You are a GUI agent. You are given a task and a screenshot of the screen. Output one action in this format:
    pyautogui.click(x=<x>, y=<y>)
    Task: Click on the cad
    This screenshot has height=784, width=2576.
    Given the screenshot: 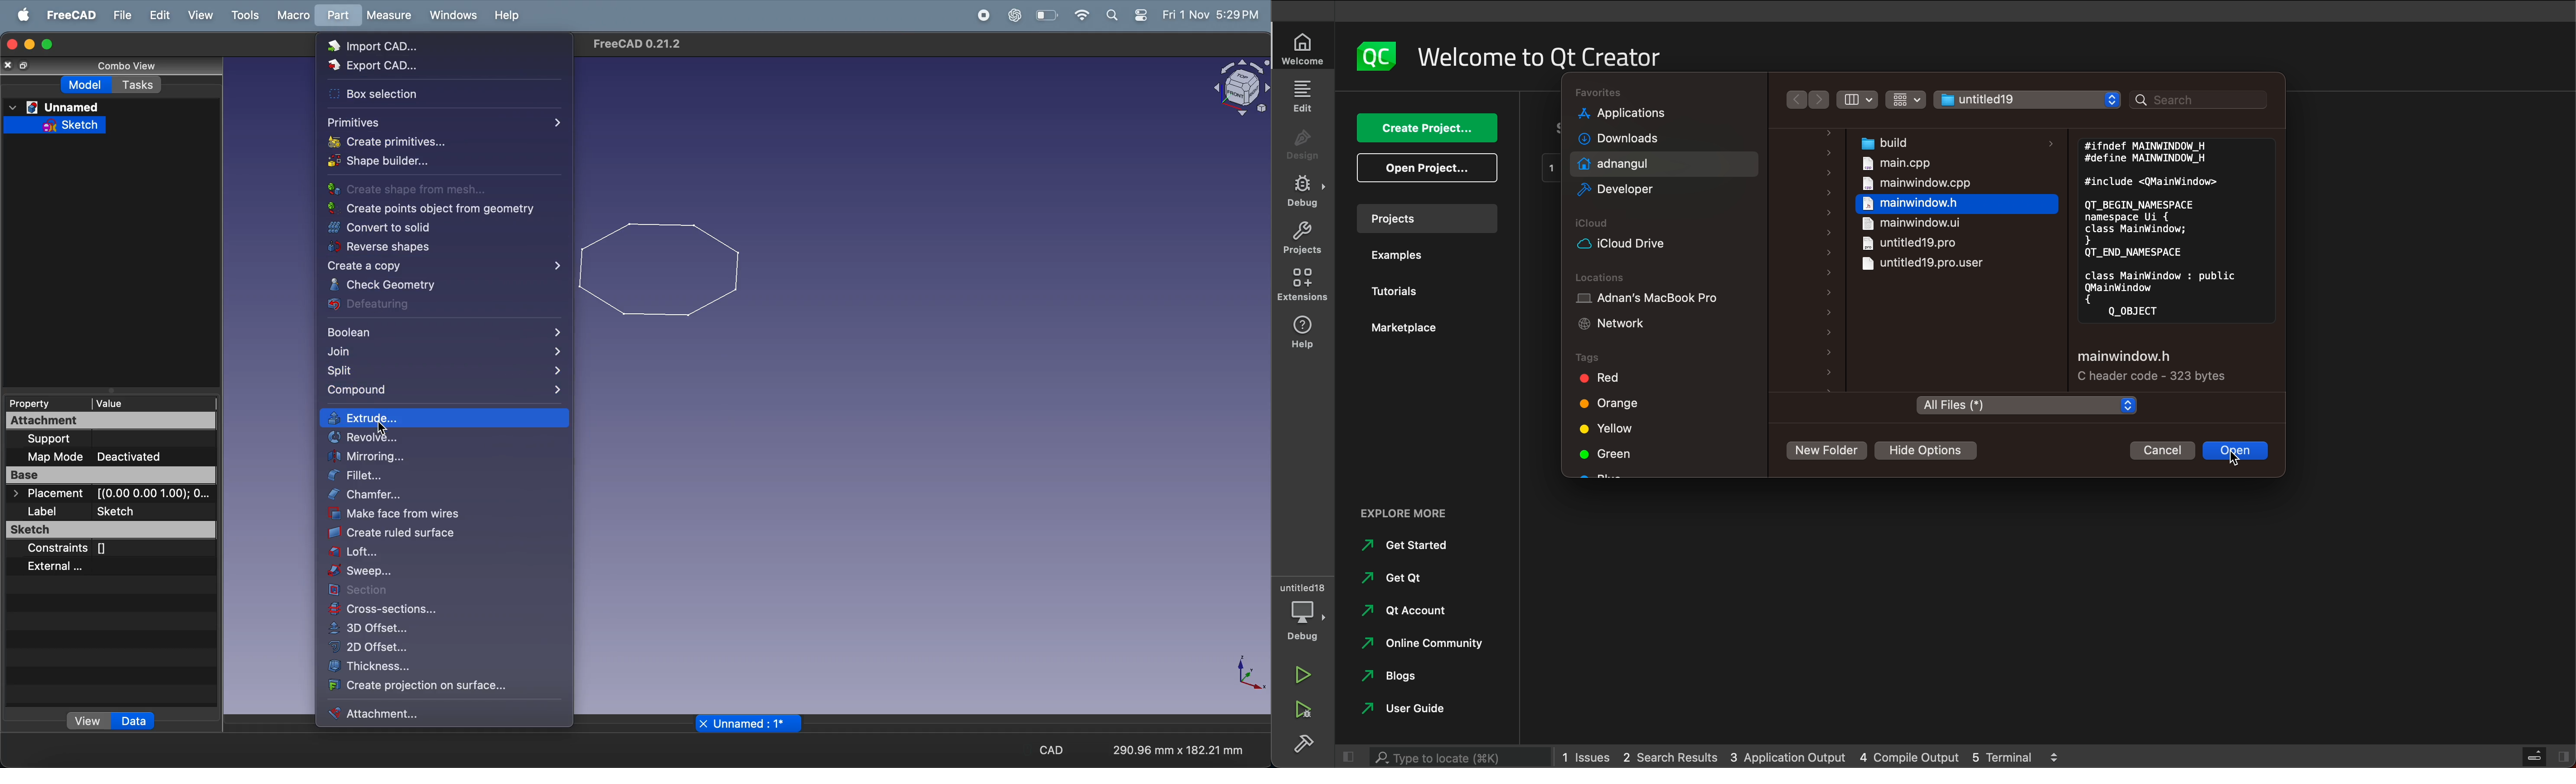 What is the action you would take?
    pyautogui.click(x=1050, y=749)
    